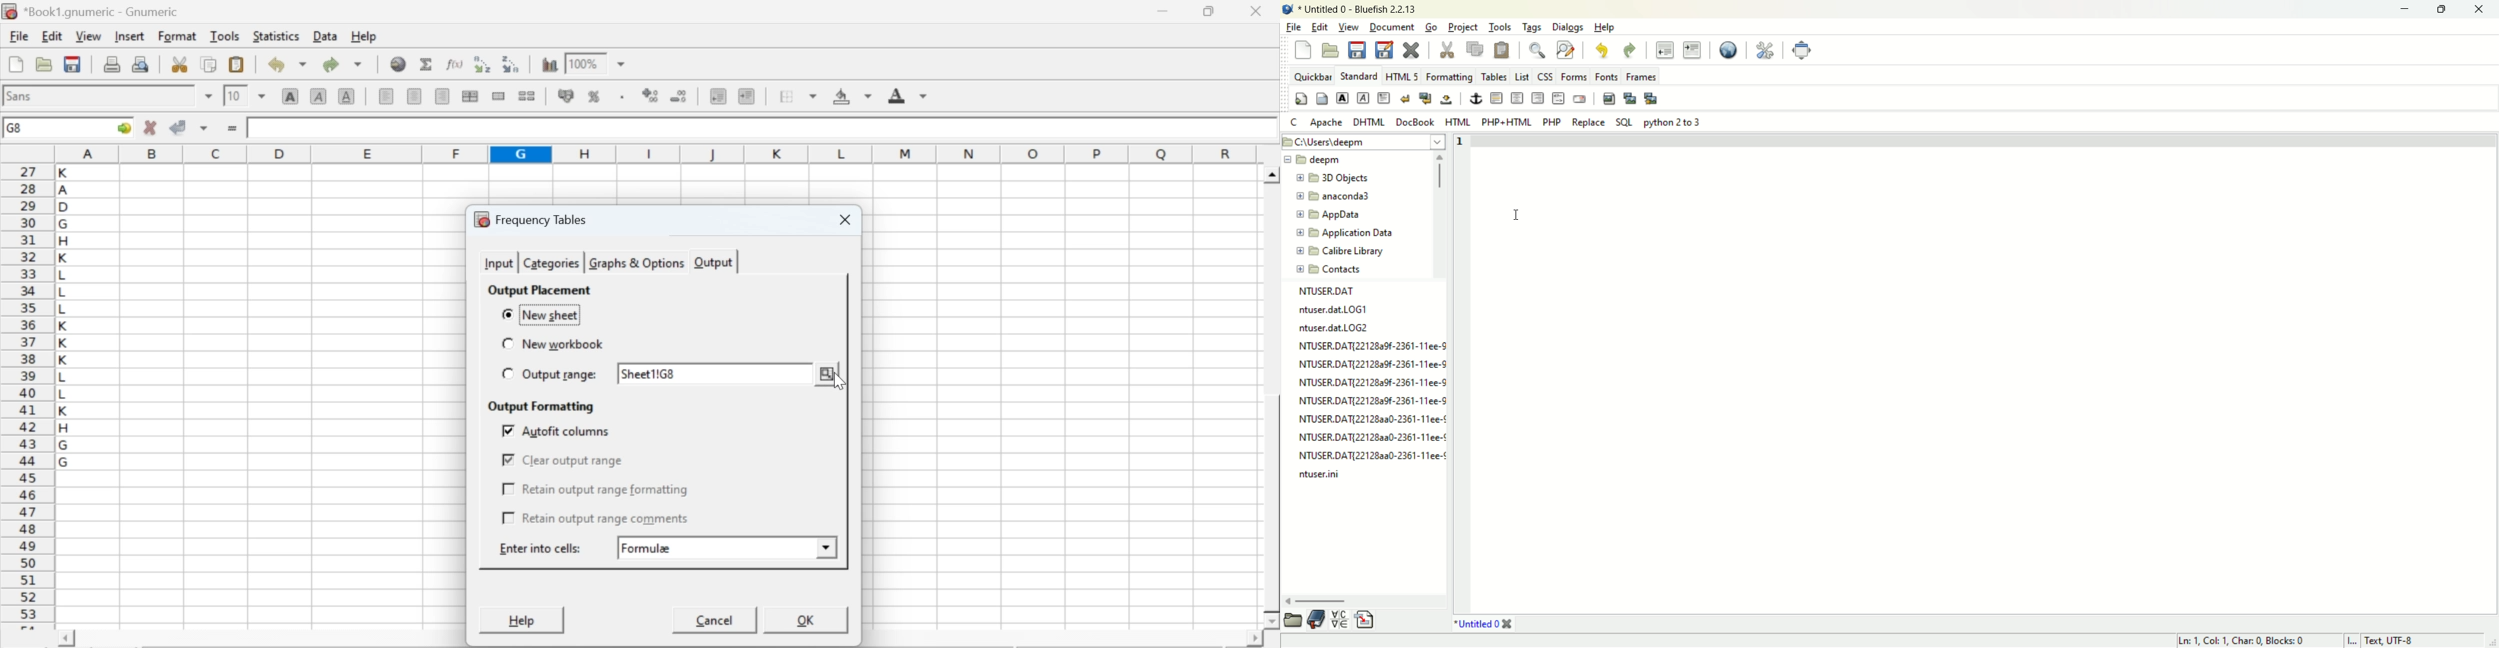 This screenshot has width=2520, height=672. What do you see at coordinates (1450, 76) in the screenshot?
I see `formatting` at bounding box center [1450, 76].